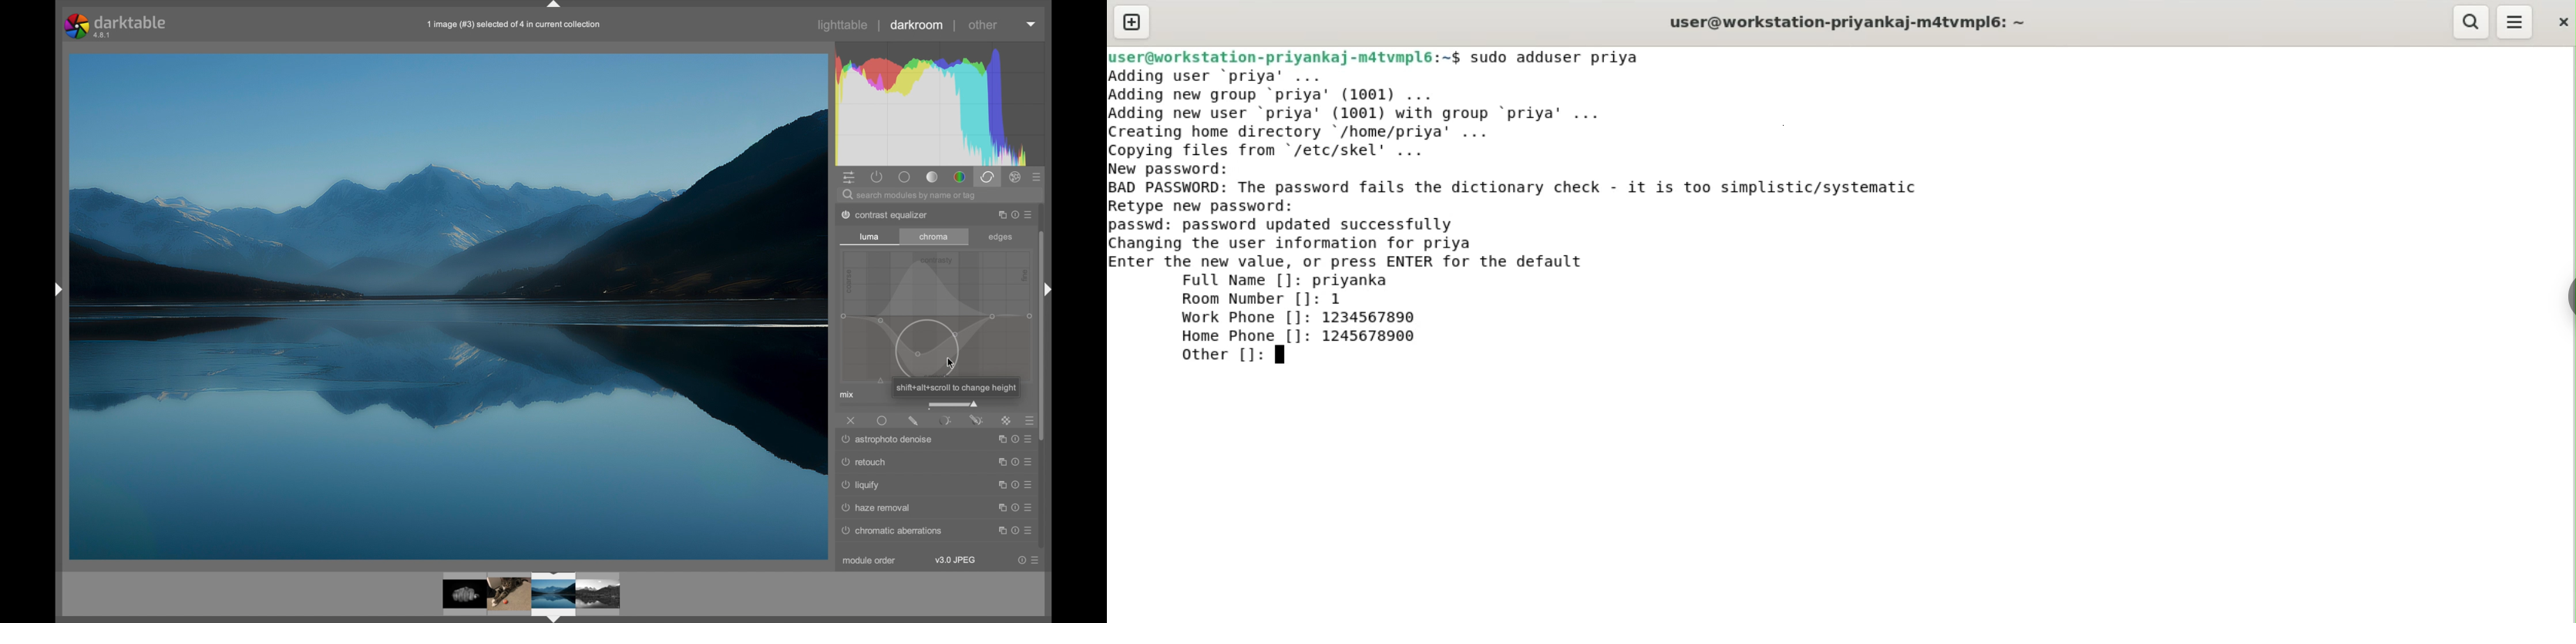 Image resolution: width=2576 pixels, height=644 pixels. Describe the element at coordinates (851, 421) in the screenshot. I see `off` at that location.